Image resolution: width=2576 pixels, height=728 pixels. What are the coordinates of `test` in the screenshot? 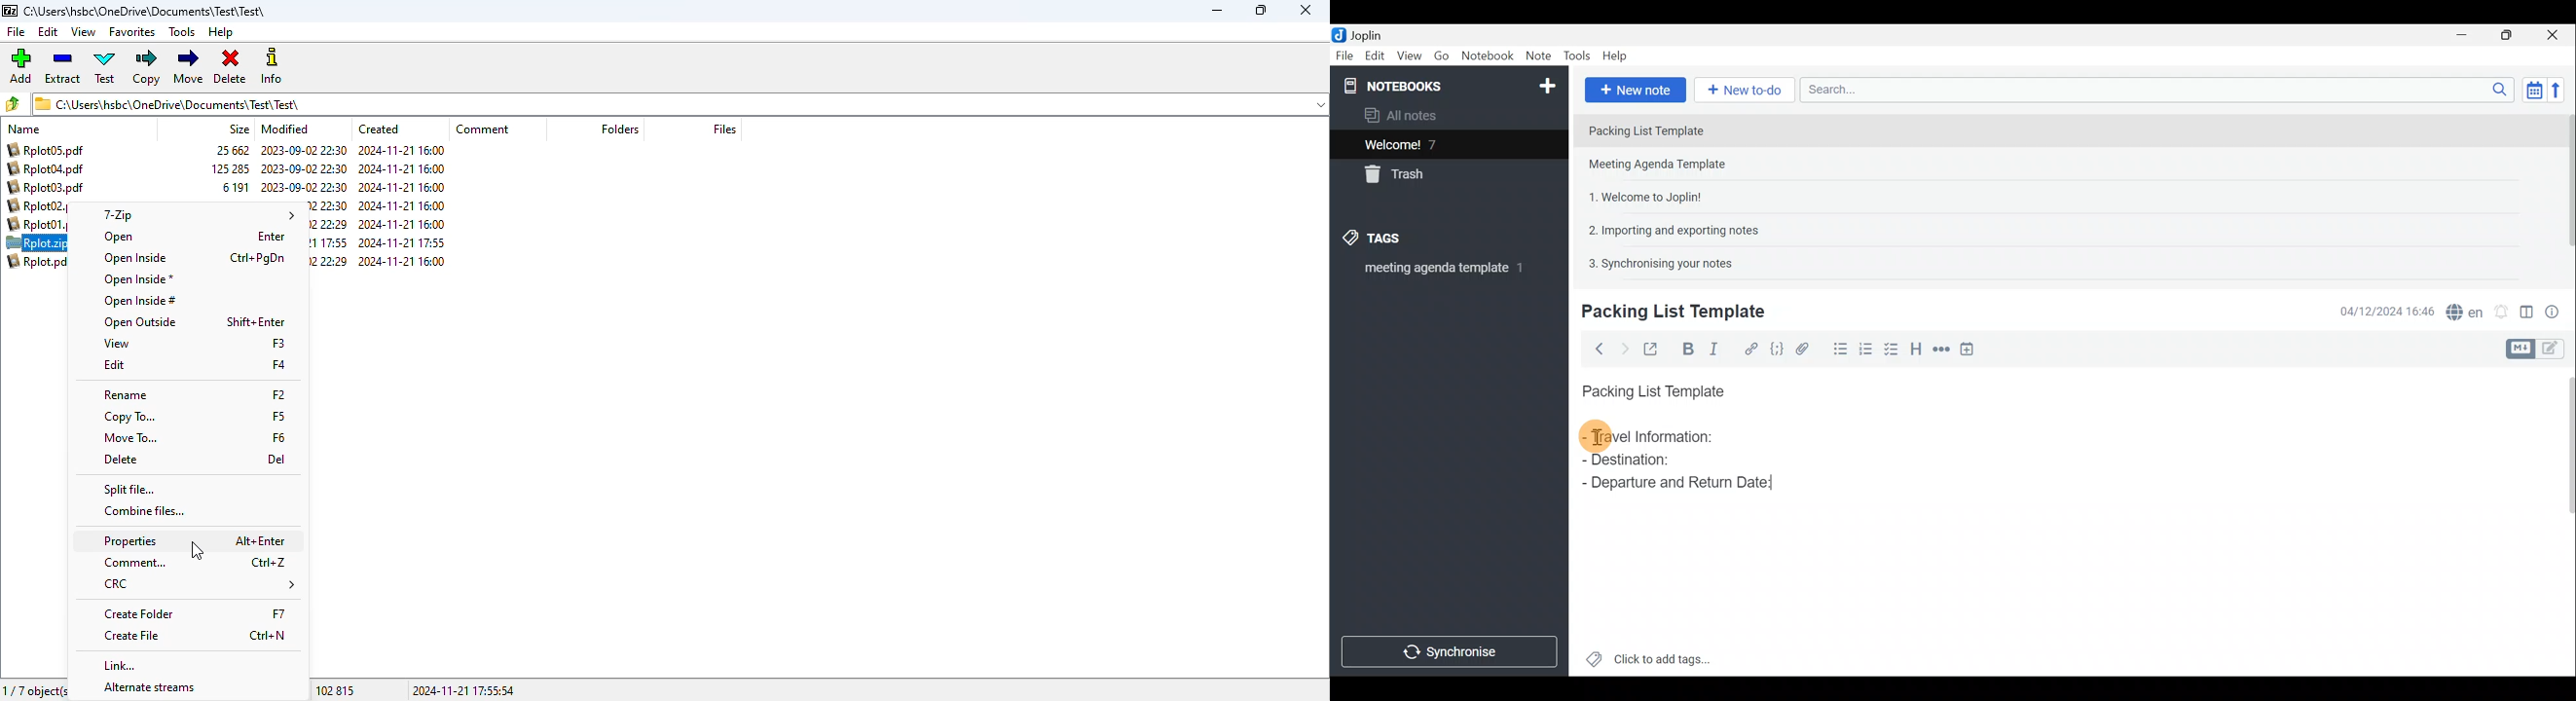 It's located at (104, 65).